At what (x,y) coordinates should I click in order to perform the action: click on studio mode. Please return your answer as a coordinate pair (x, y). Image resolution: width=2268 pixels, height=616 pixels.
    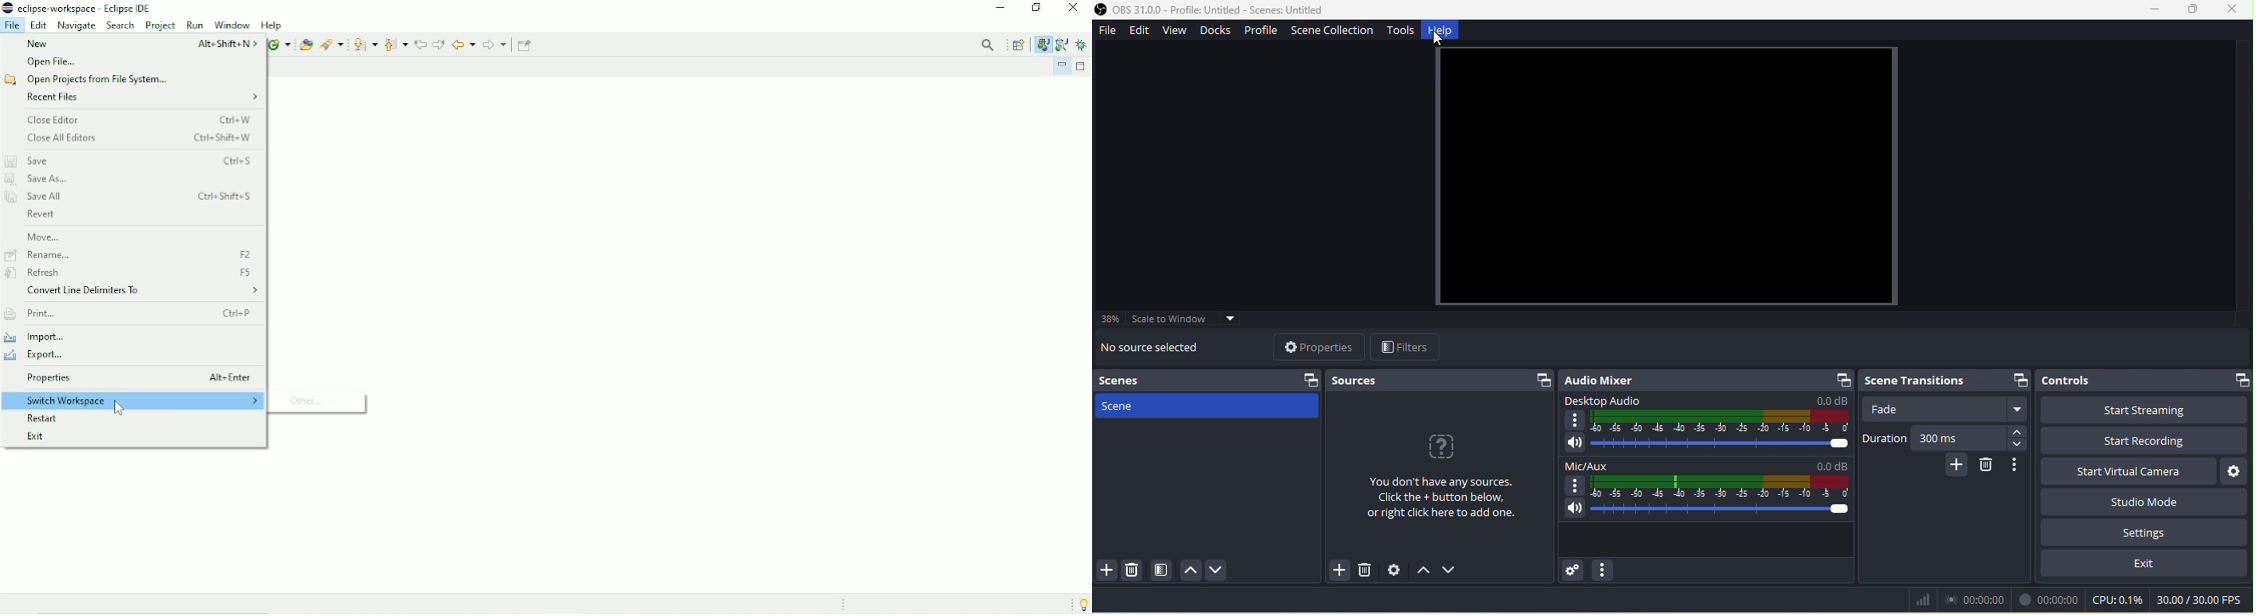
    Looking at the image, I should click on (2144, 503).